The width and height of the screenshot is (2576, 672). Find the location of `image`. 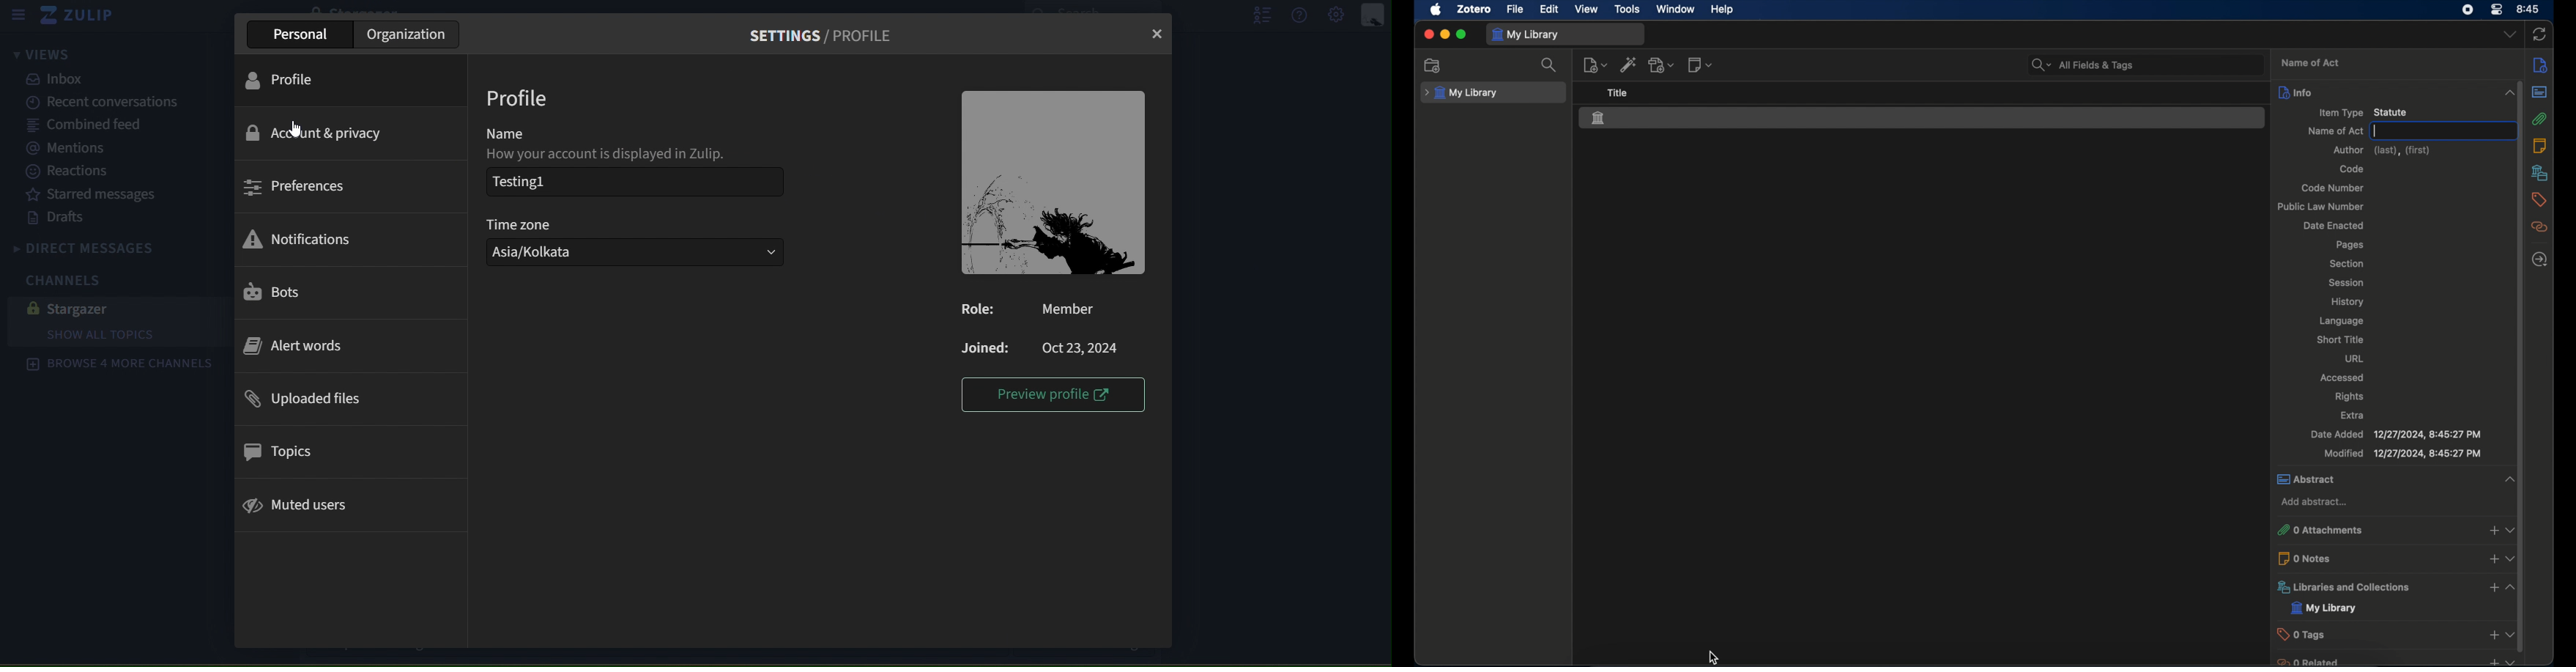

image is located at coordinates (1054, 183).